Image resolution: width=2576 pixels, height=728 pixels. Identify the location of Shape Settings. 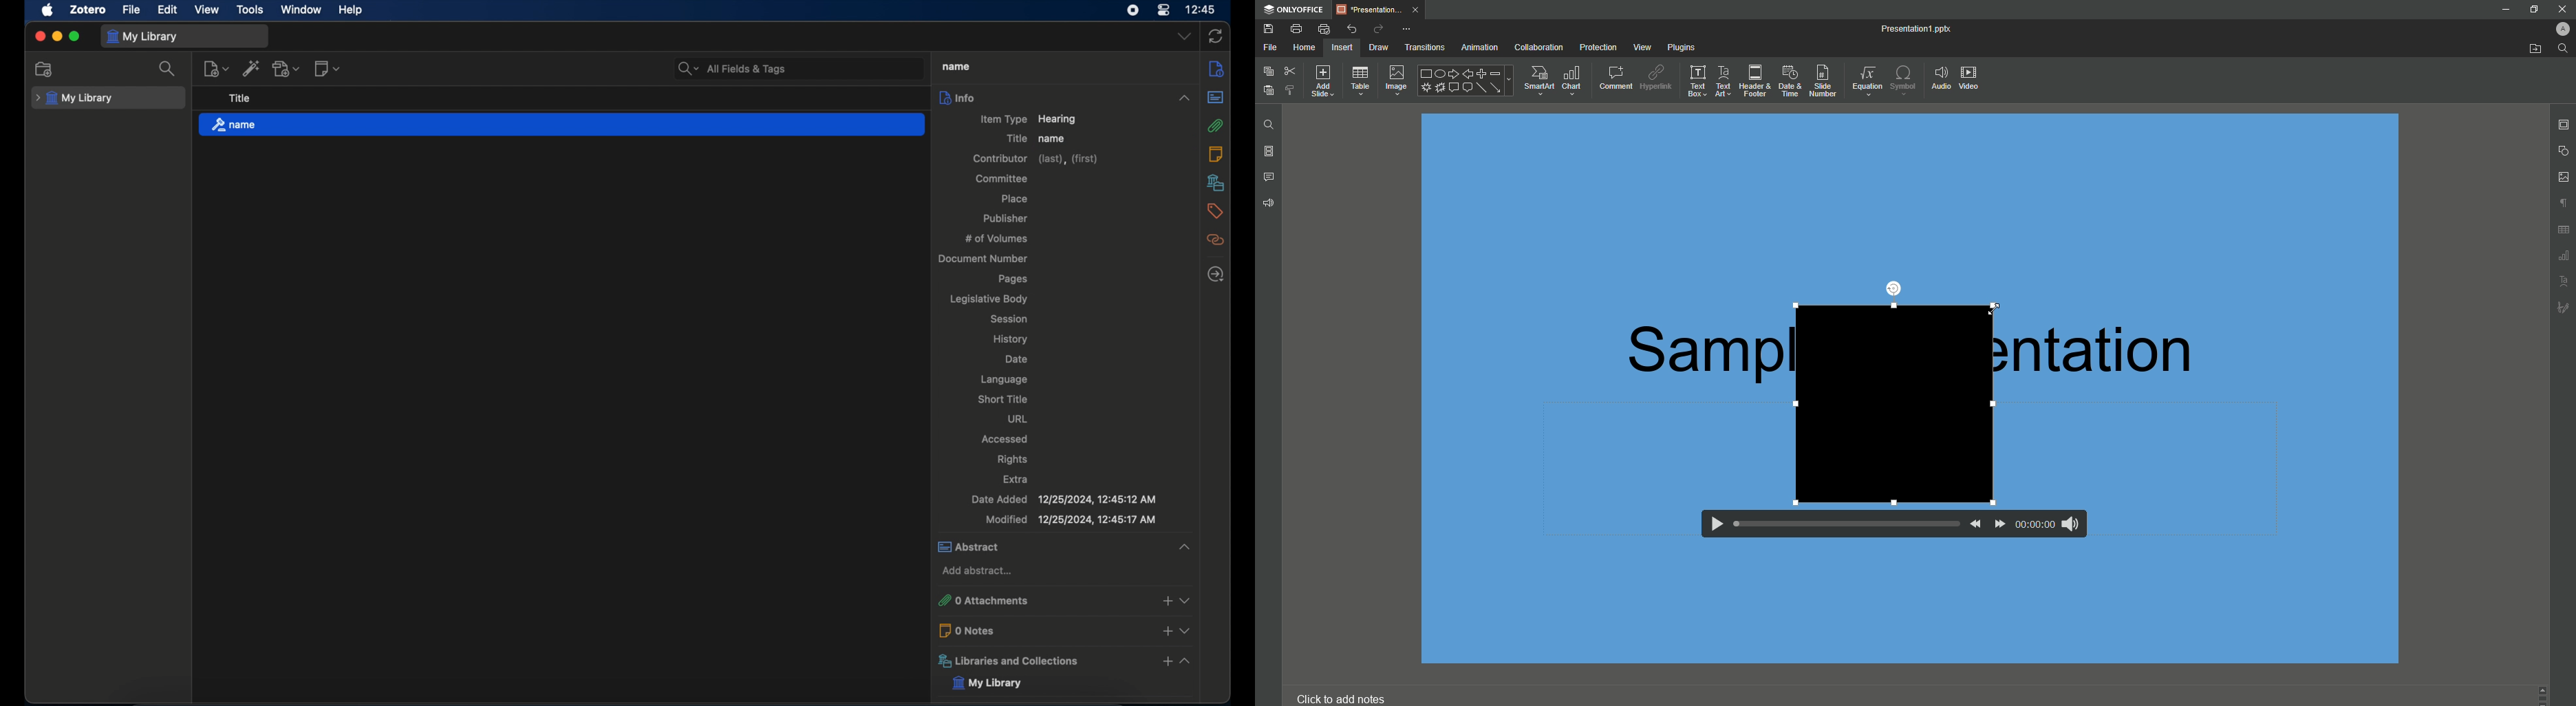
(2564, 151).